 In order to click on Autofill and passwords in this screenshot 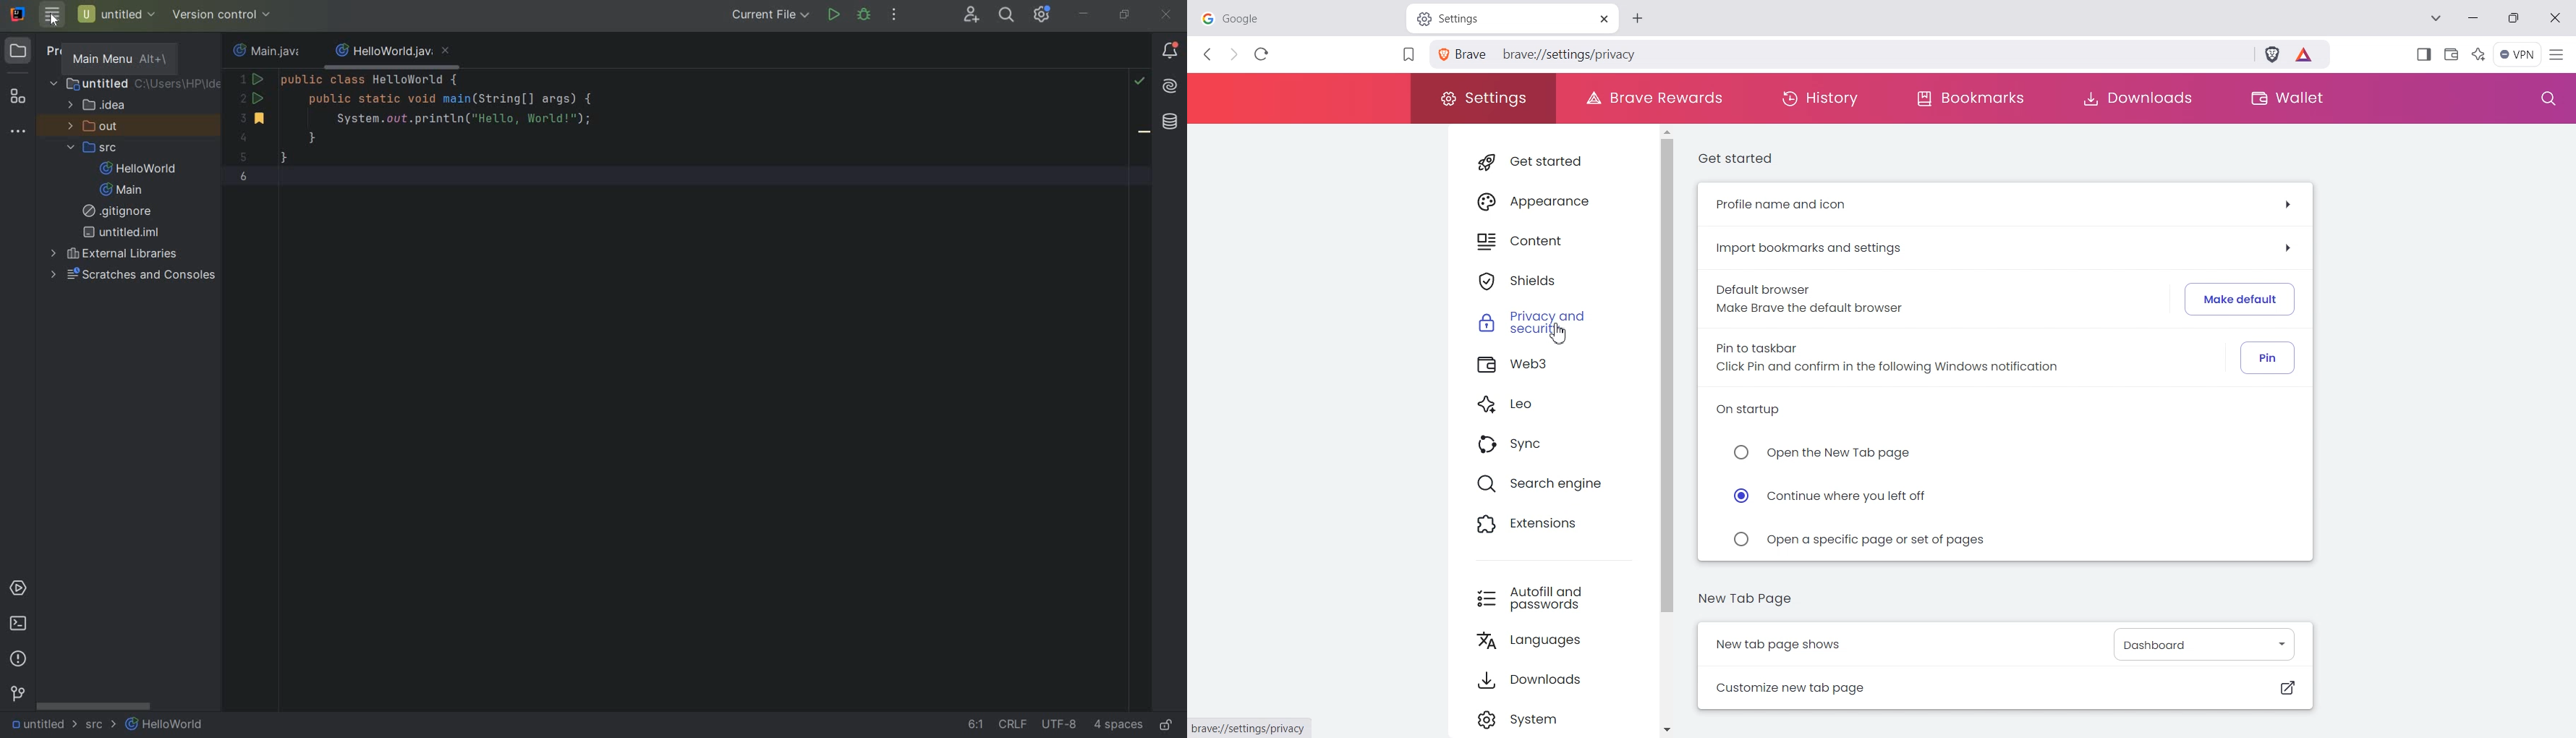, I will do `click(1549, 598)`.